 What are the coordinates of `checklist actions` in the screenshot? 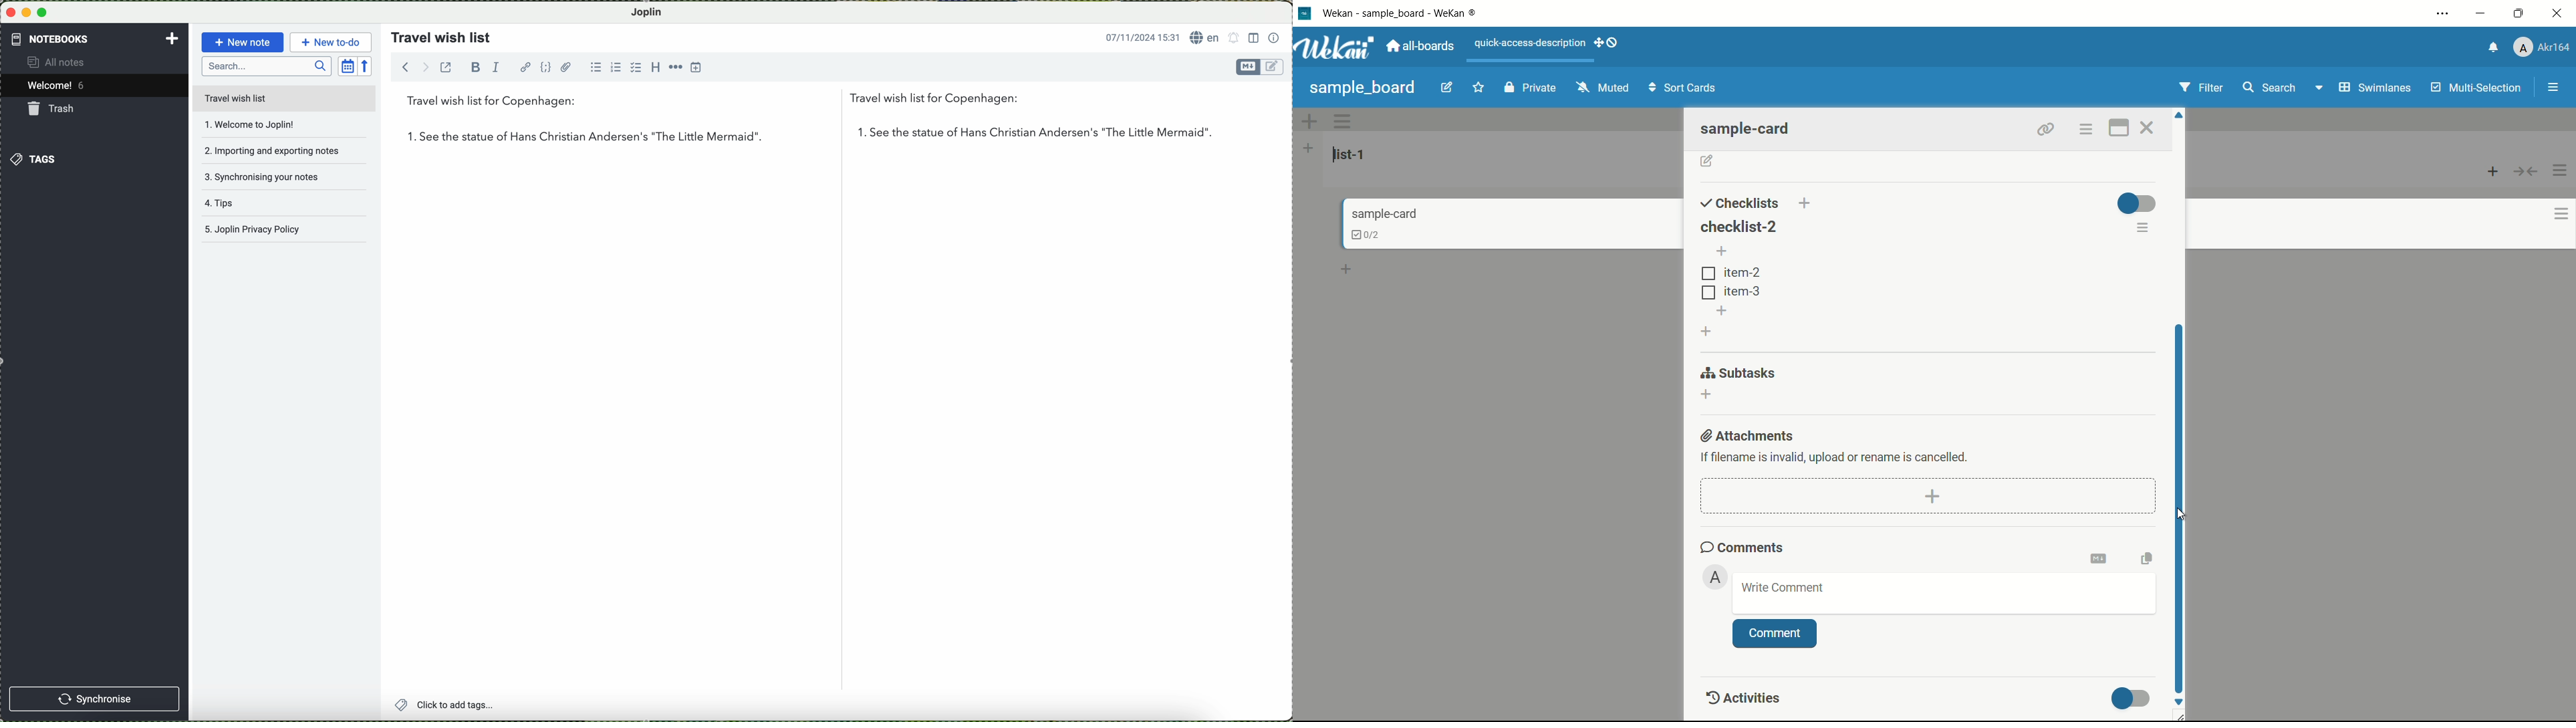 It's located at (2144, 230).